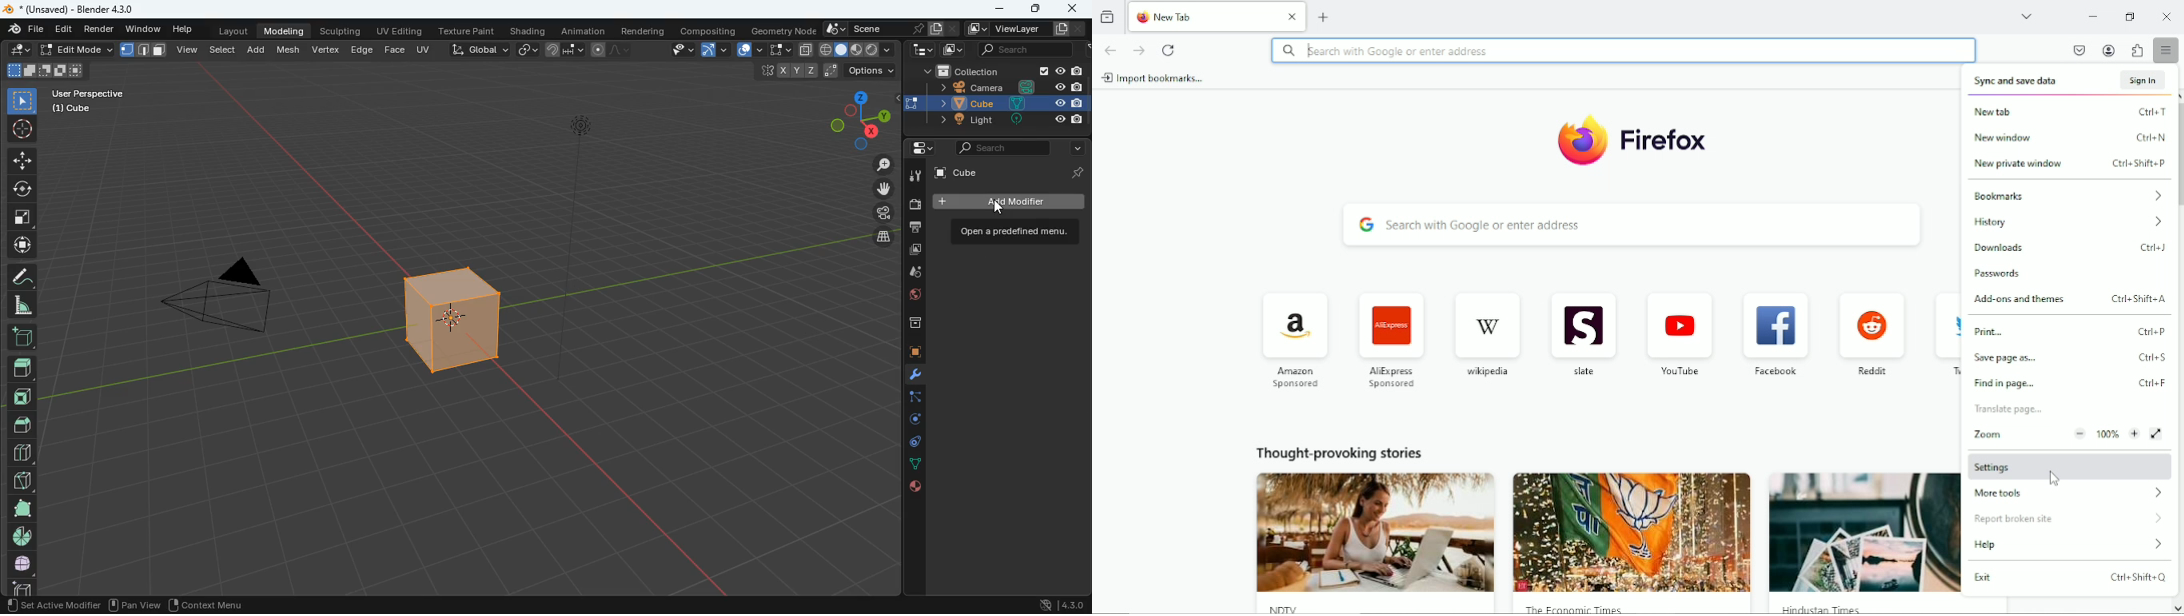  What do you see at coordinates (879, 190) in the screenshot?
I see `move` at bounding box center [879, 190].